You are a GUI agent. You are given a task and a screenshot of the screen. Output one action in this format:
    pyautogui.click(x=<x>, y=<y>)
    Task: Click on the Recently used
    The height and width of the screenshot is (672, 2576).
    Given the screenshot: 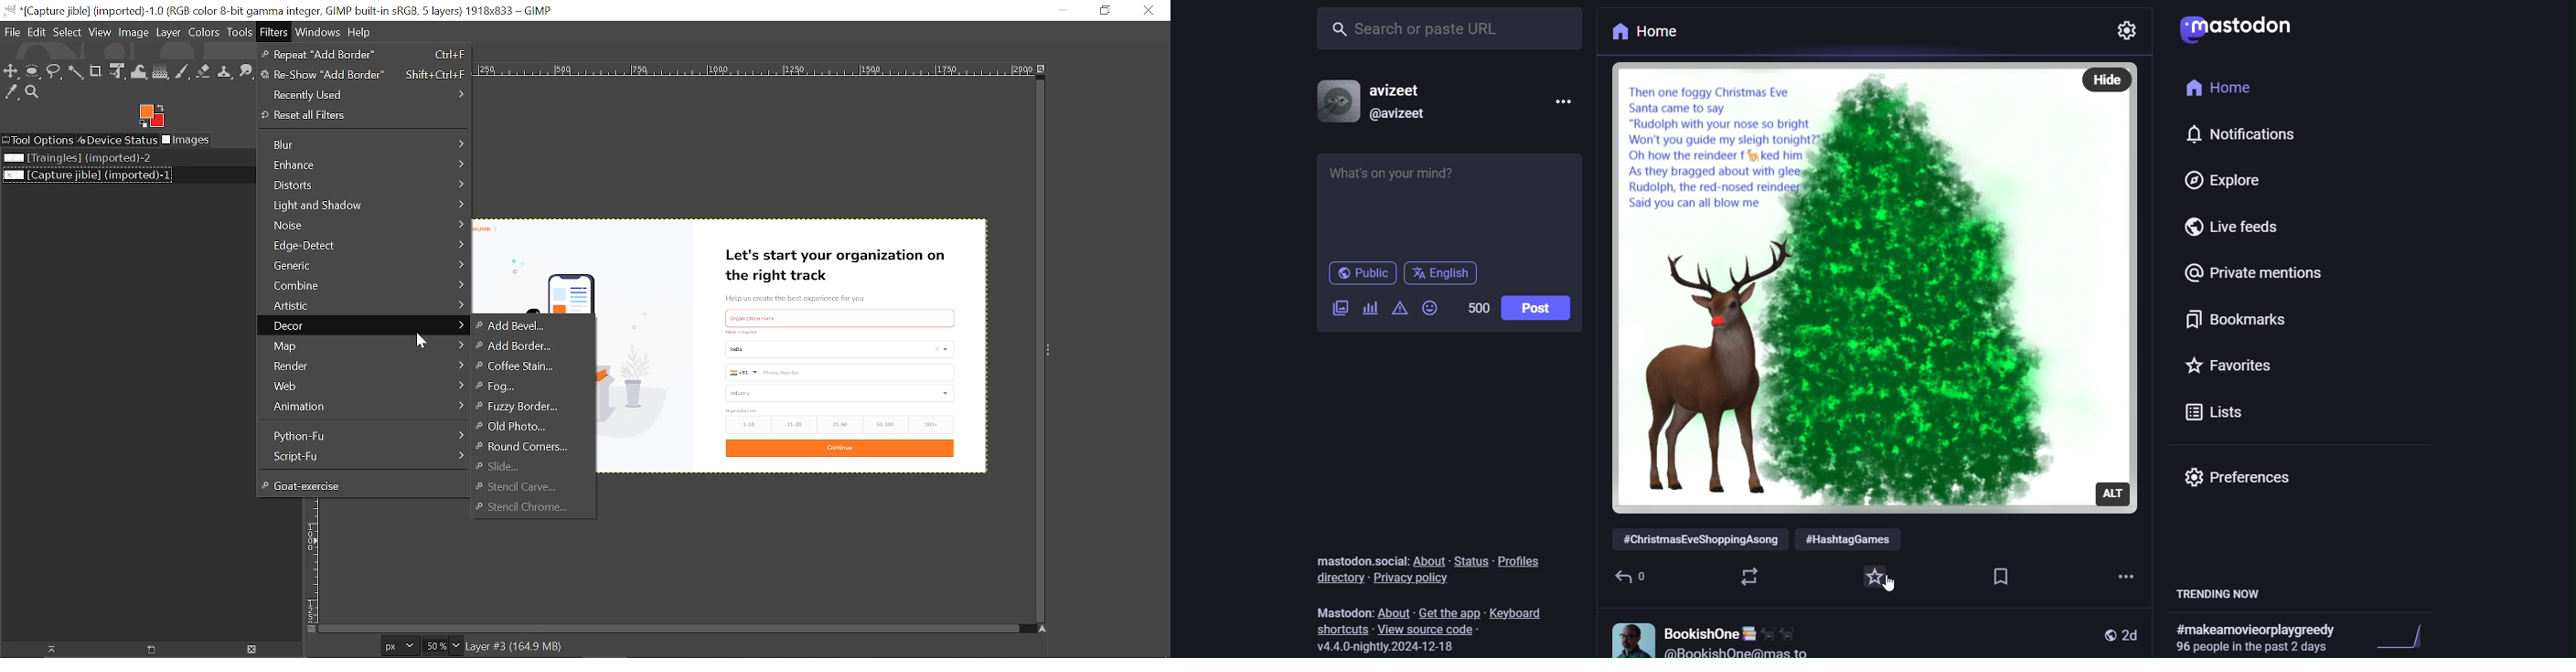 What is the action you would take?
    pyautogui.click(x=362, y=95)
    